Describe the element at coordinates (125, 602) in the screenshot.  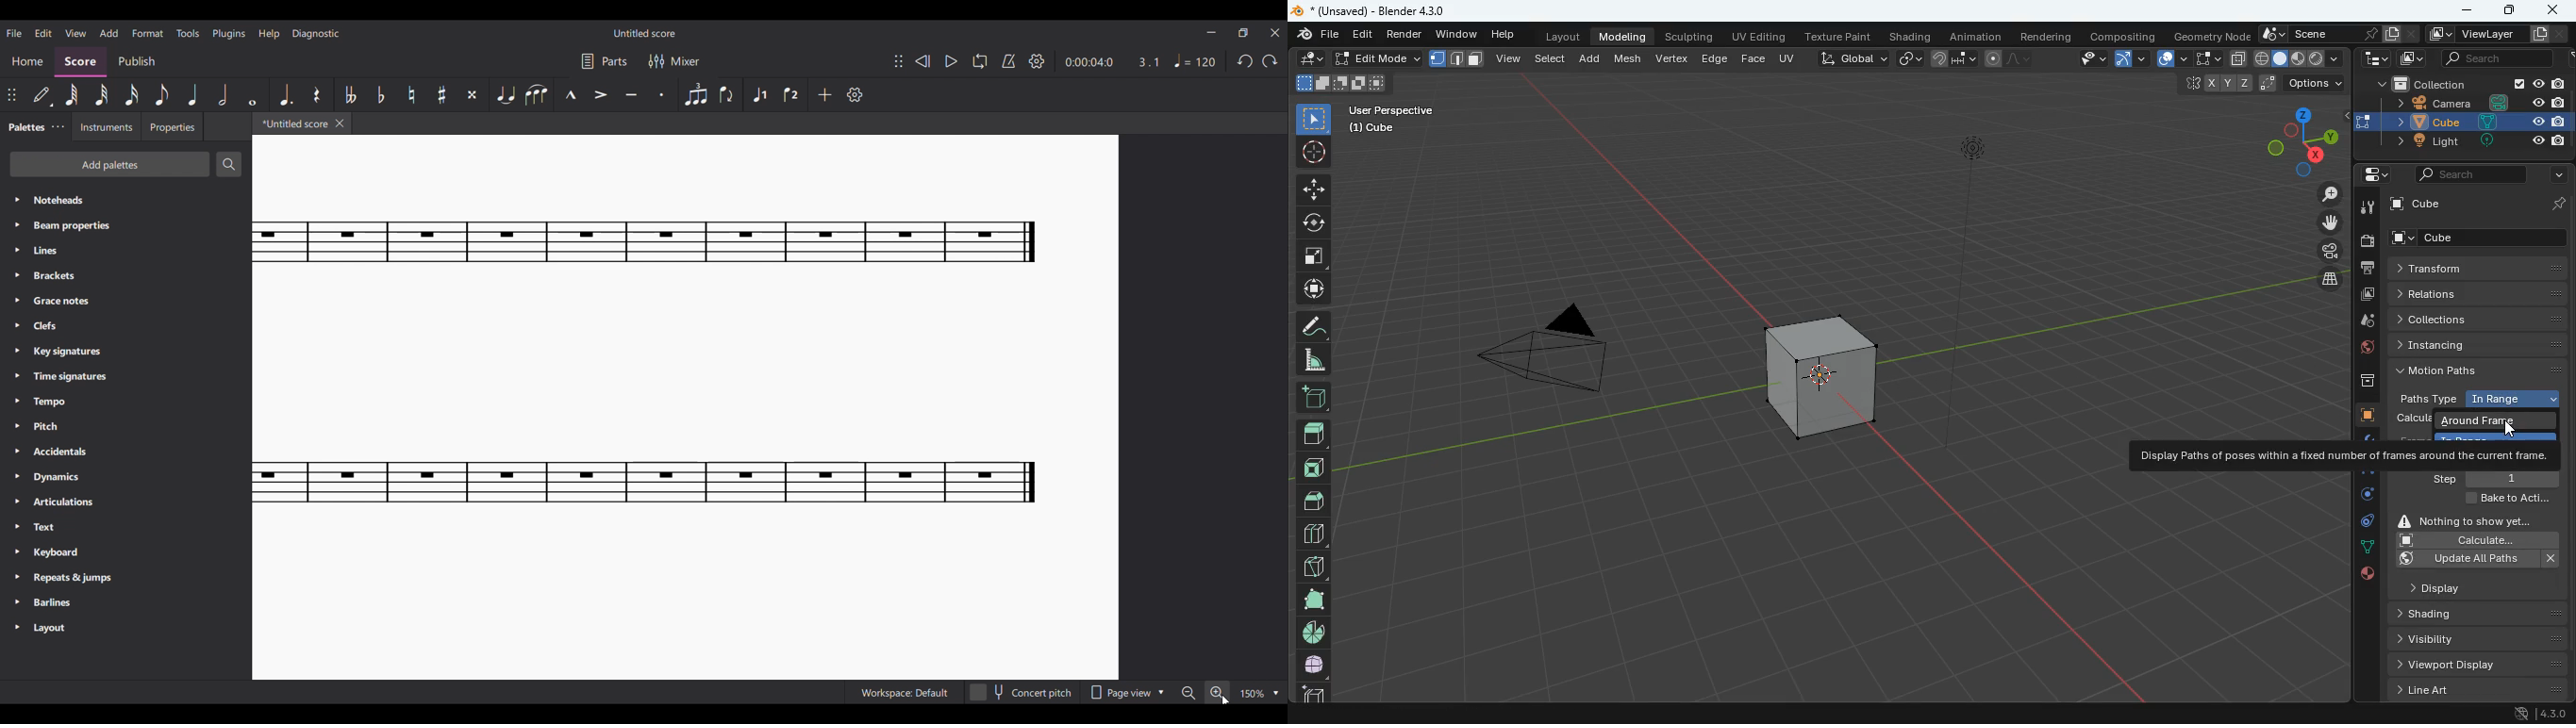
I see `Barlines` at that location.